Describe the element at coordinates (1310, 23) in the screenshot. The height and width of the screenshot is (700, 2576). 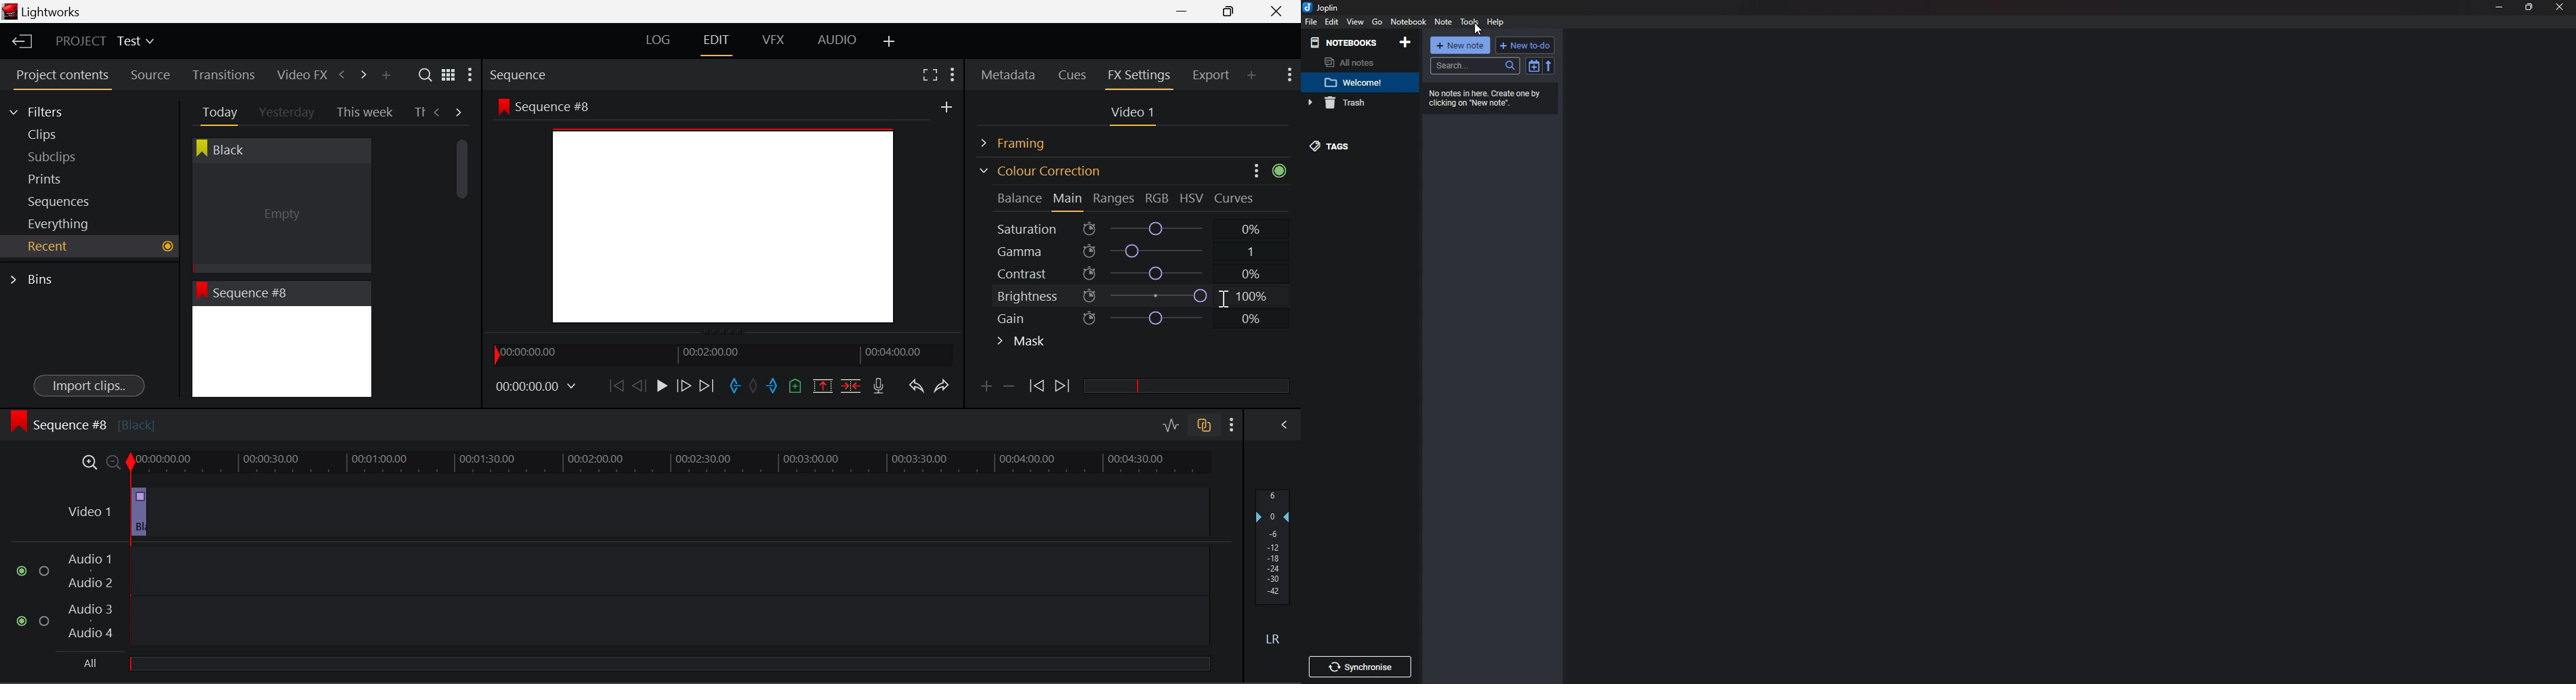
I see `file` at that location.